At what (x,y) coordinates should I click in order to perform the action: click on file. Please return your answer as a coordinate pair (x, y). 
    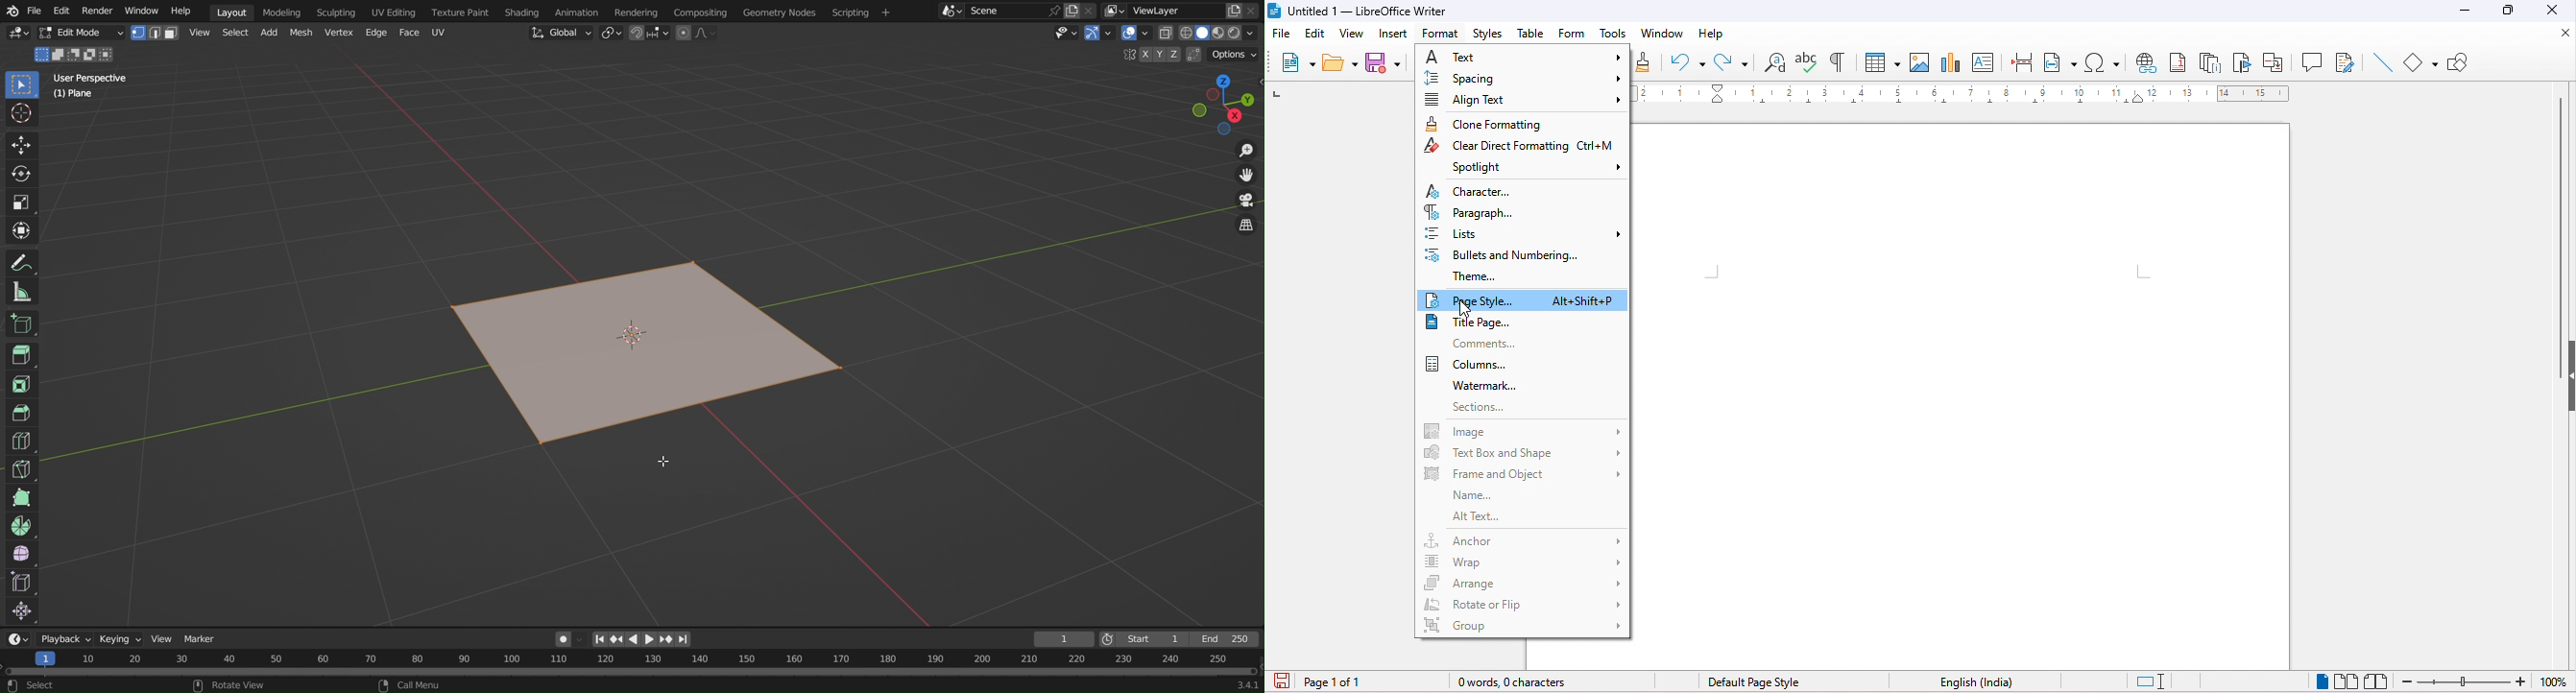
    Looking at the image, I should click on (1282, 34).